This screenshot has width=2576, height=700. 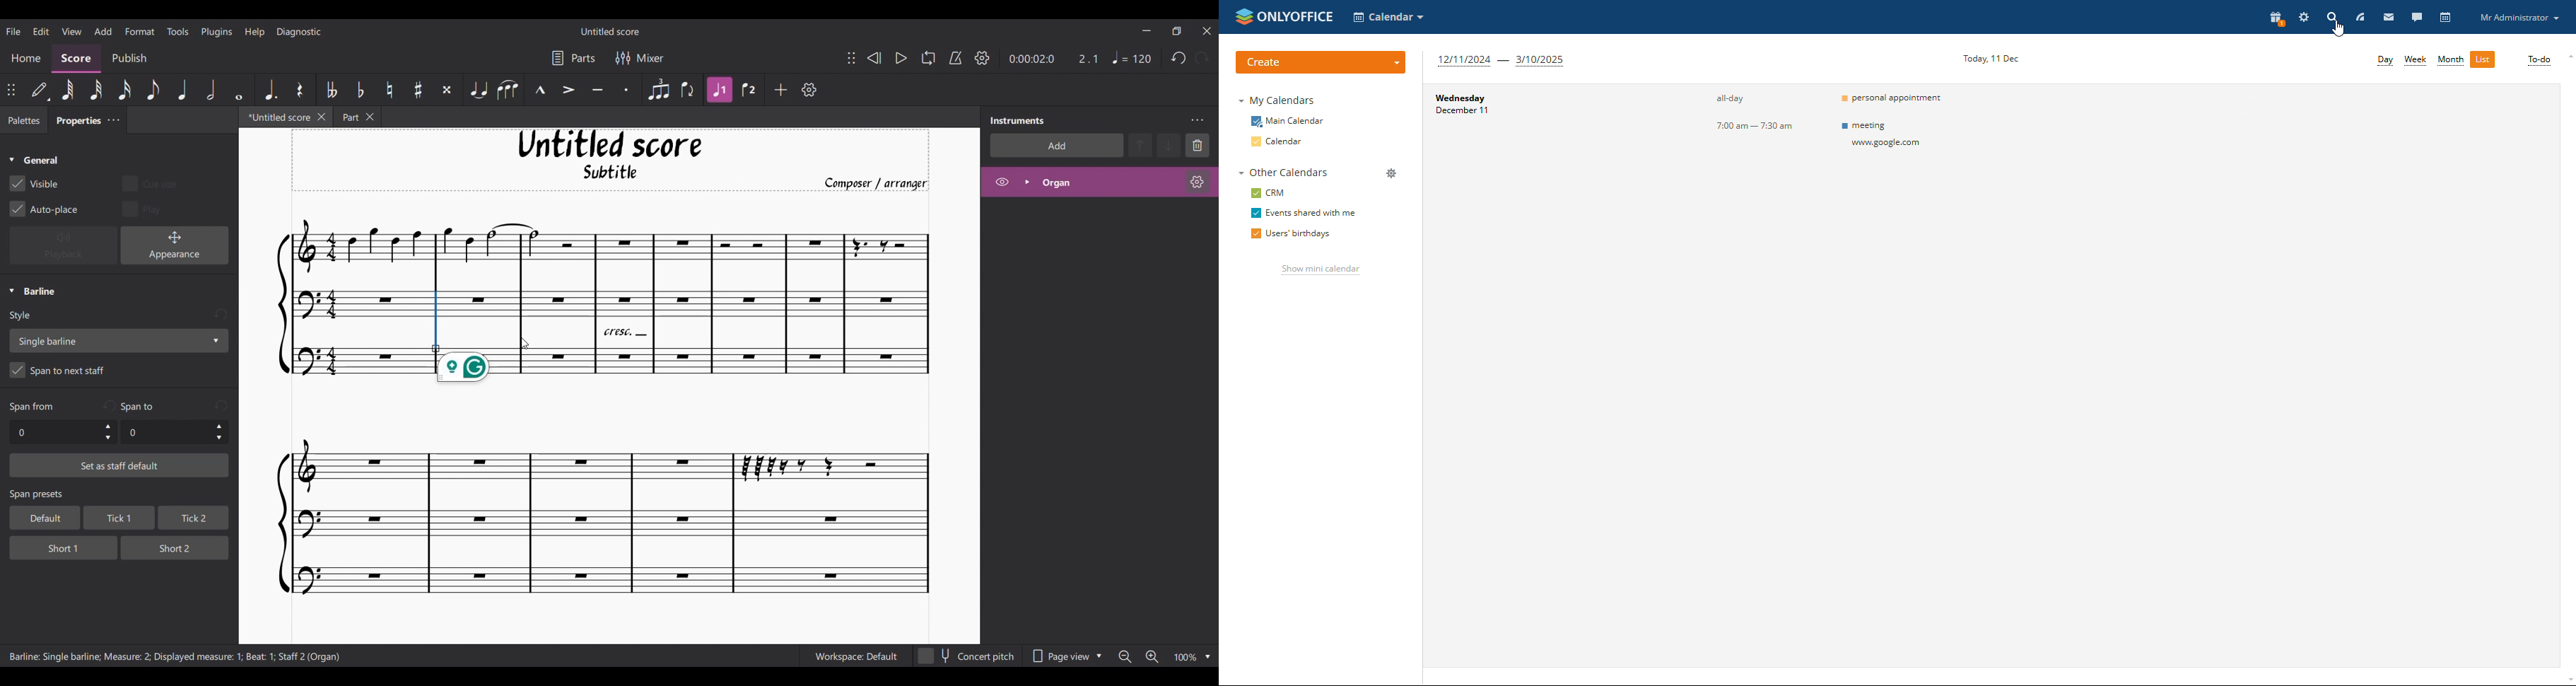 I want to click on Close interface, so click(x=1208, y=31).